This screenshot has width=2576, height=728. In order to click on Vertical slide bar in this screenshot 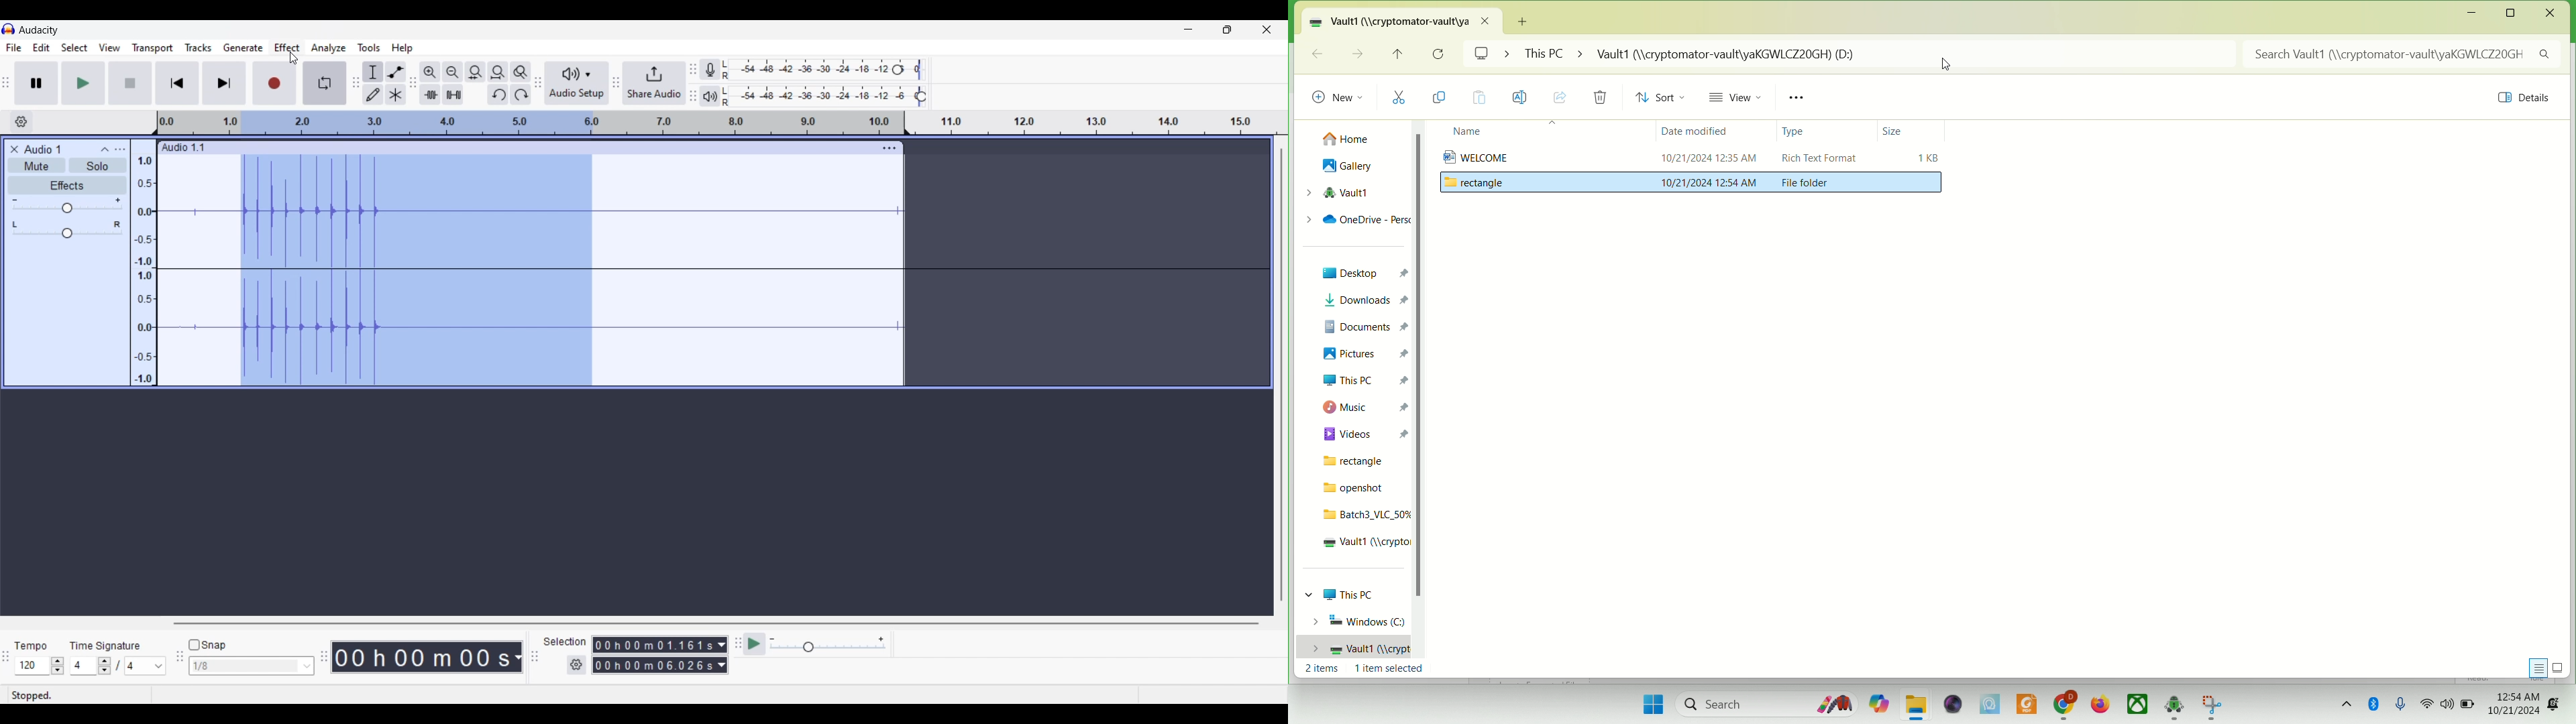, I will do `click(1281, 374)`.